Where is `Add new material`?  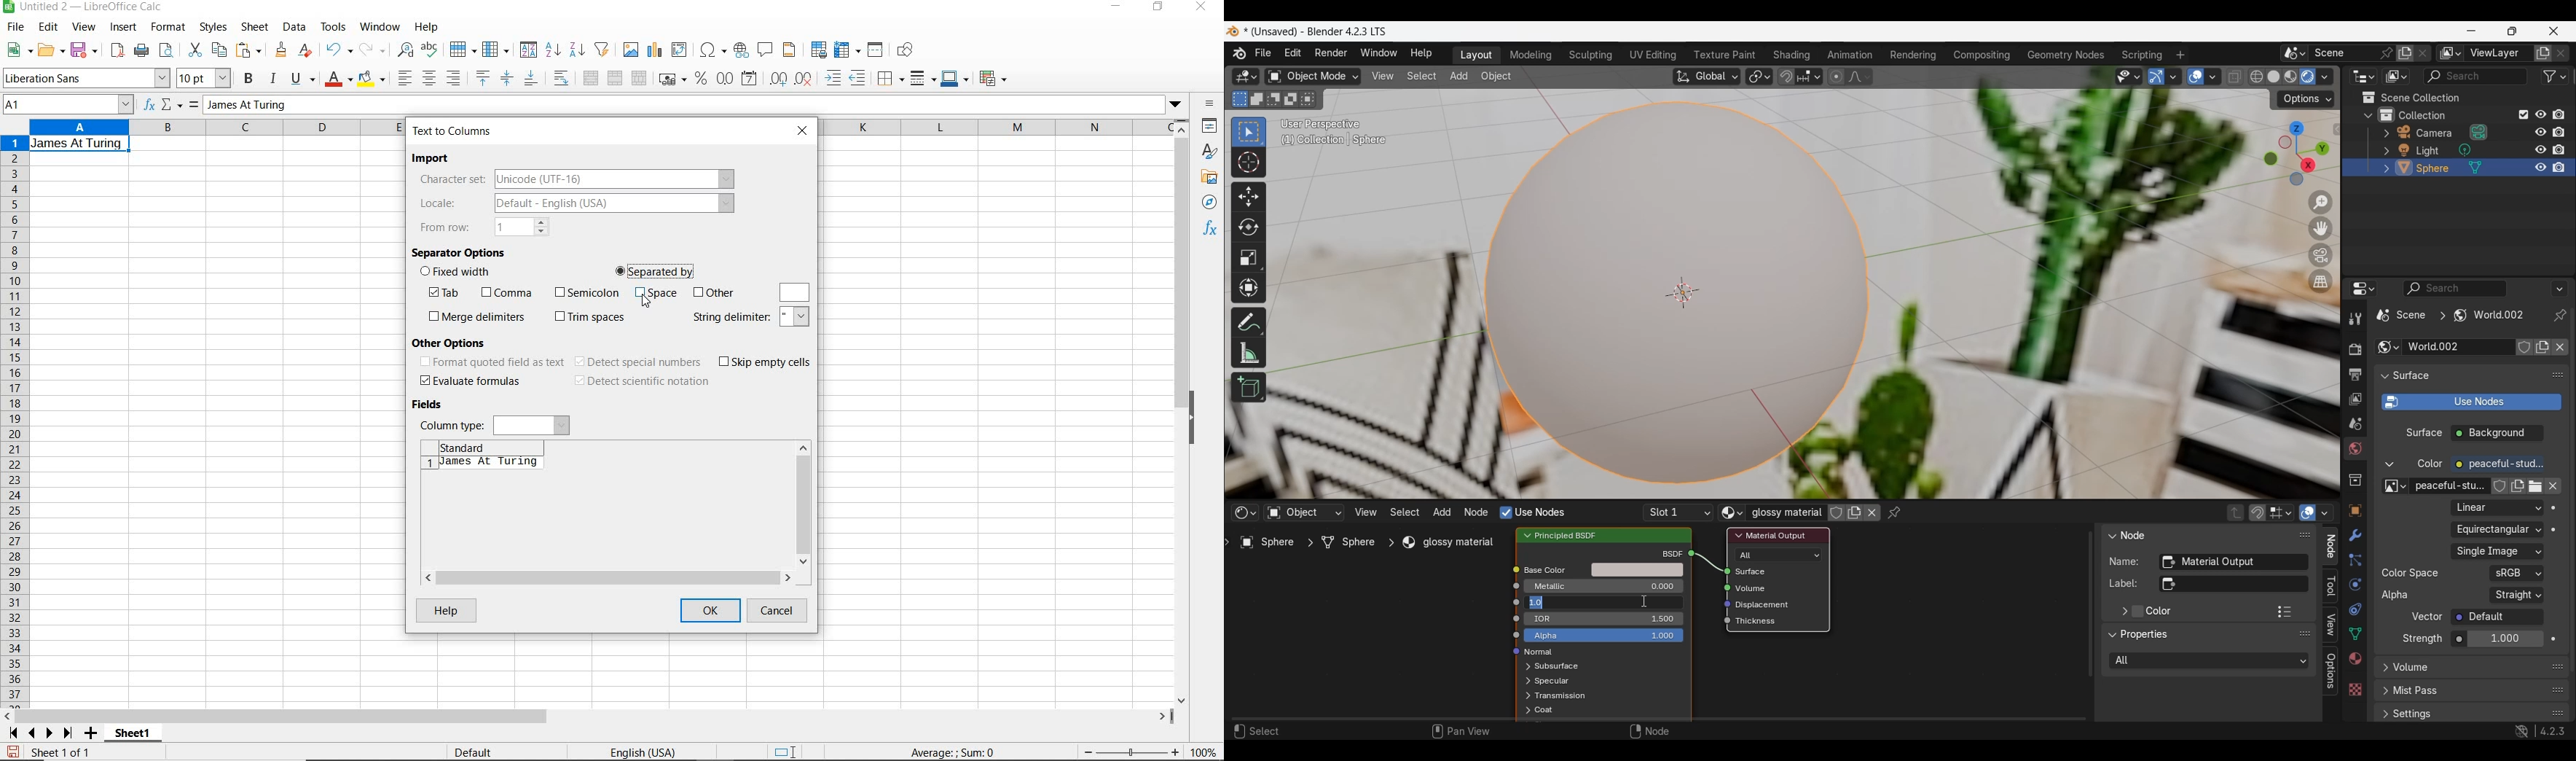 Add new material is located at coordinates (1854, 512).